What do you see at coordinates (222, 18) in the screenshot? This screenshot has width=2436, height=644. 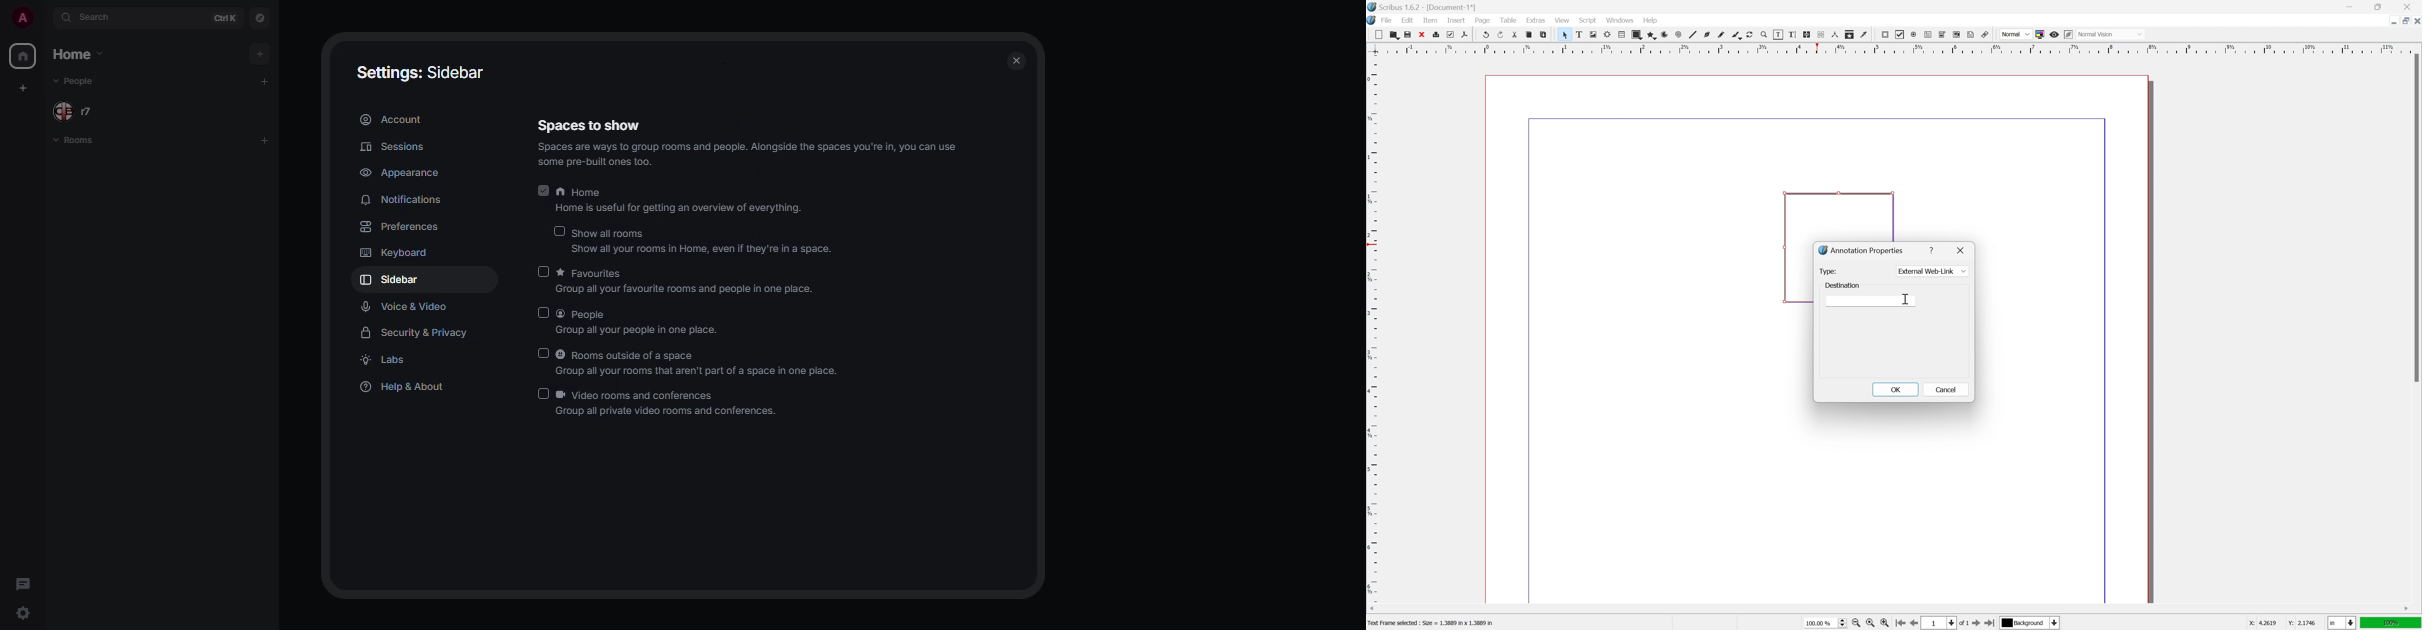 I see `ctrl K` at bounding box center [222, 18].